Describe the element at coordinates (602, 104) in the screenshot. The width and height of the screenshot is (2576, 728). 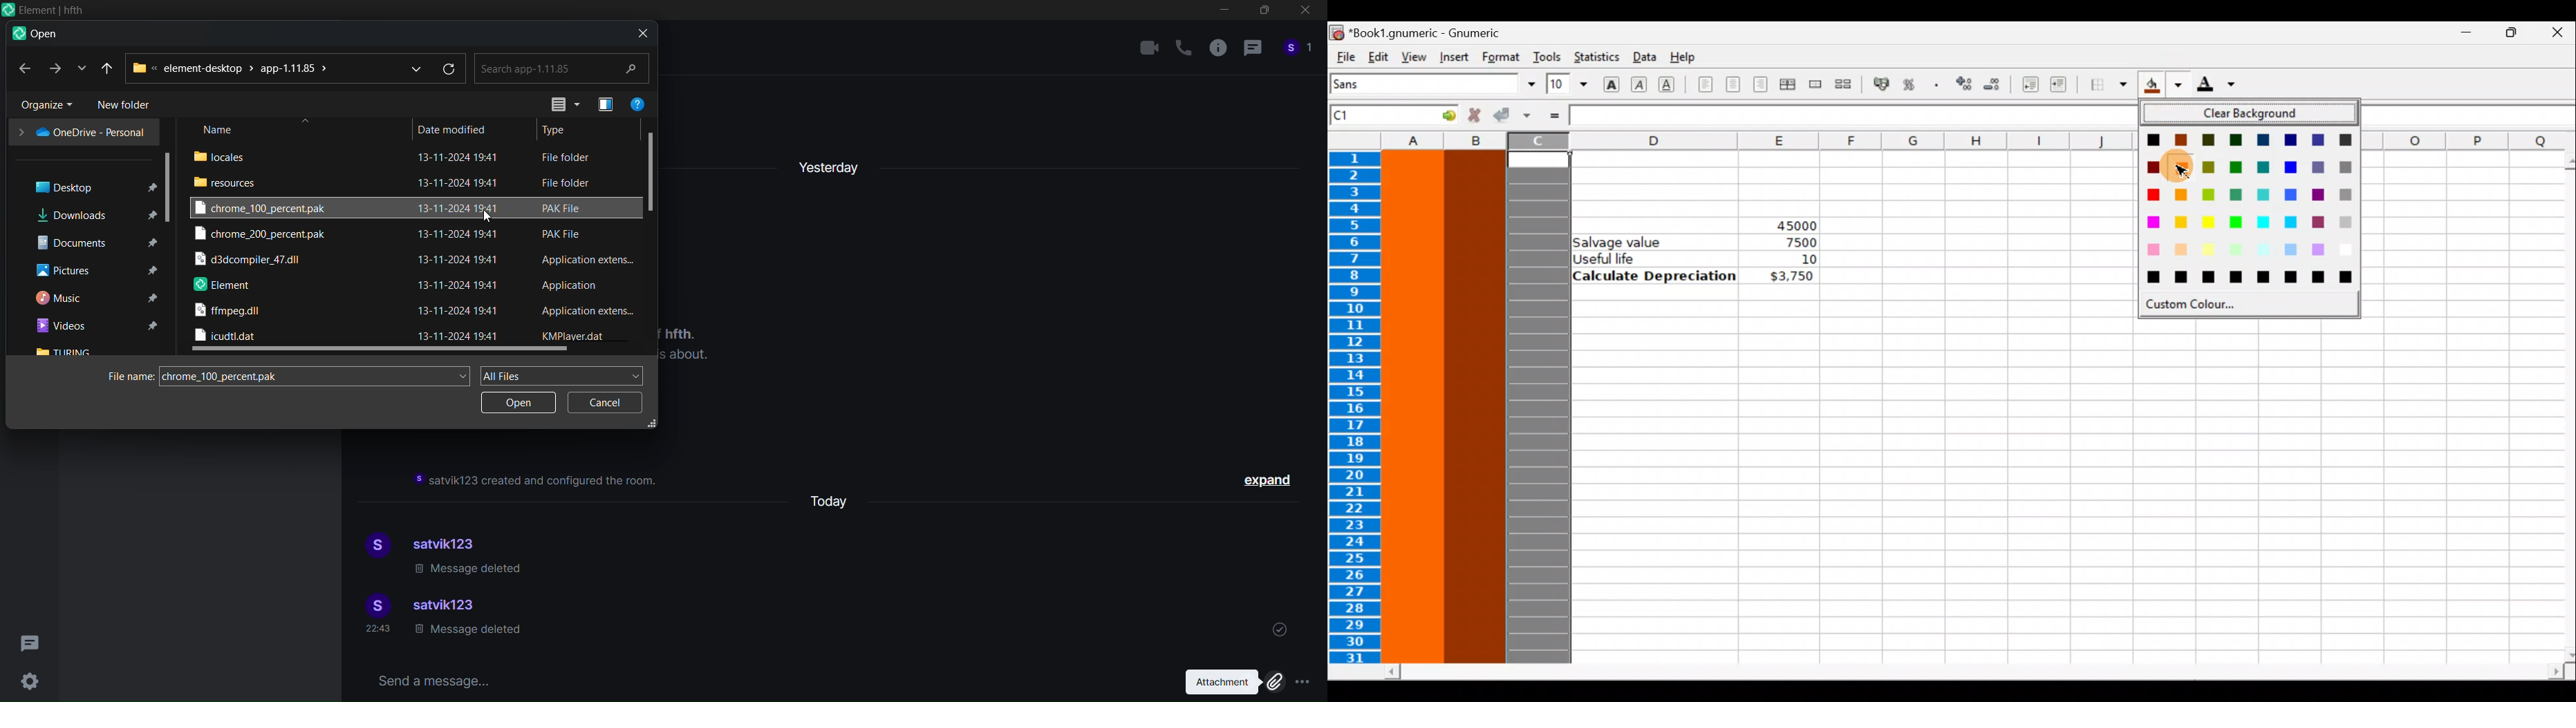
I see `preview pane` at that location.